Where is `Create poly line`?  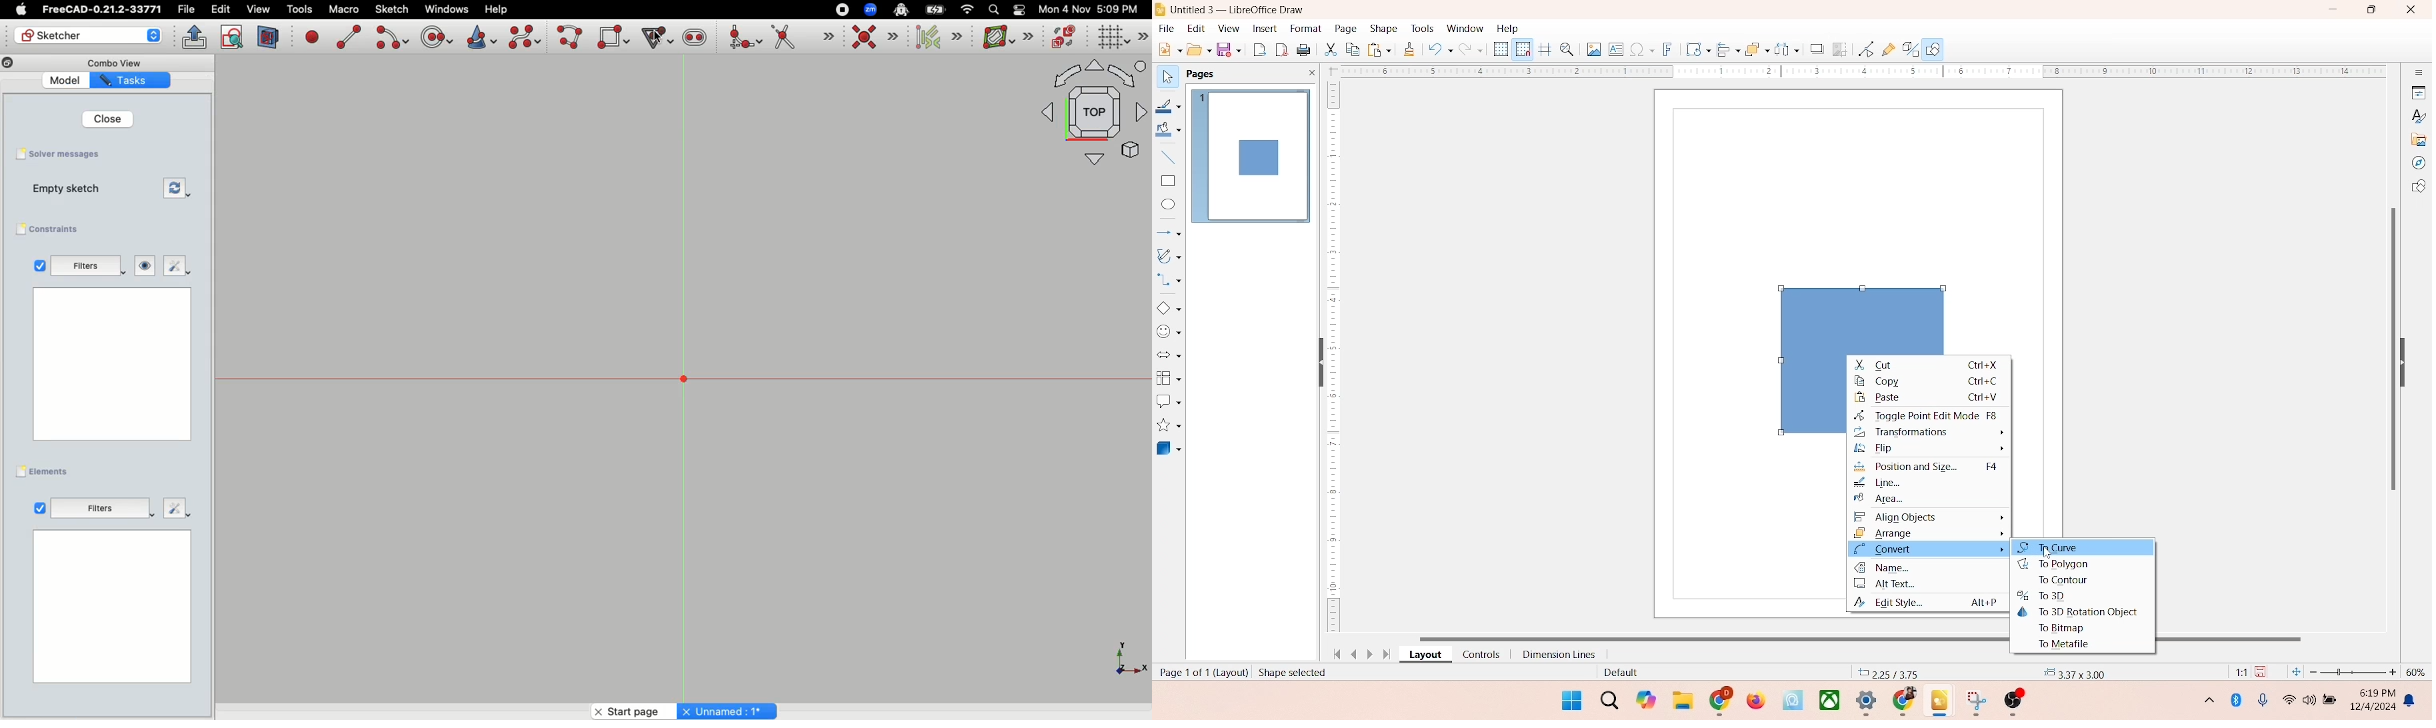
Create poly line is located at coordinates (570, 38).